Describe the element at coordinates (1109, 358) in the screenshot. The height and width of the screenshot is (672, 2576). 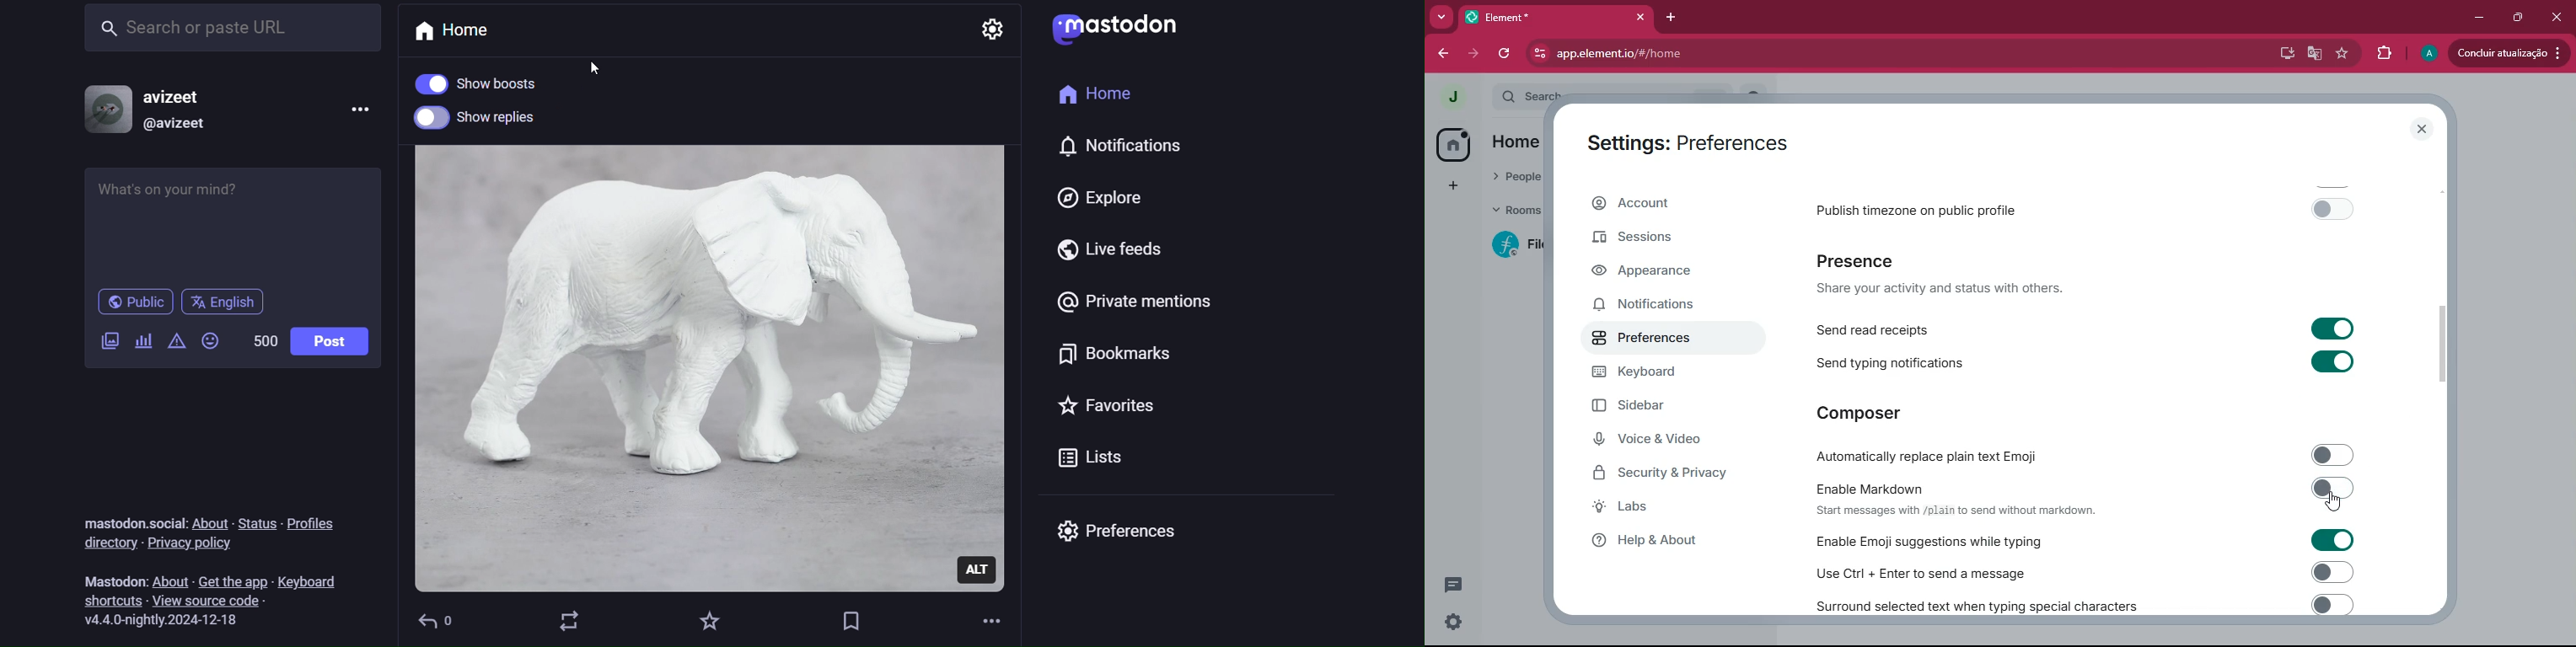
I see `bookmarks` at that location.